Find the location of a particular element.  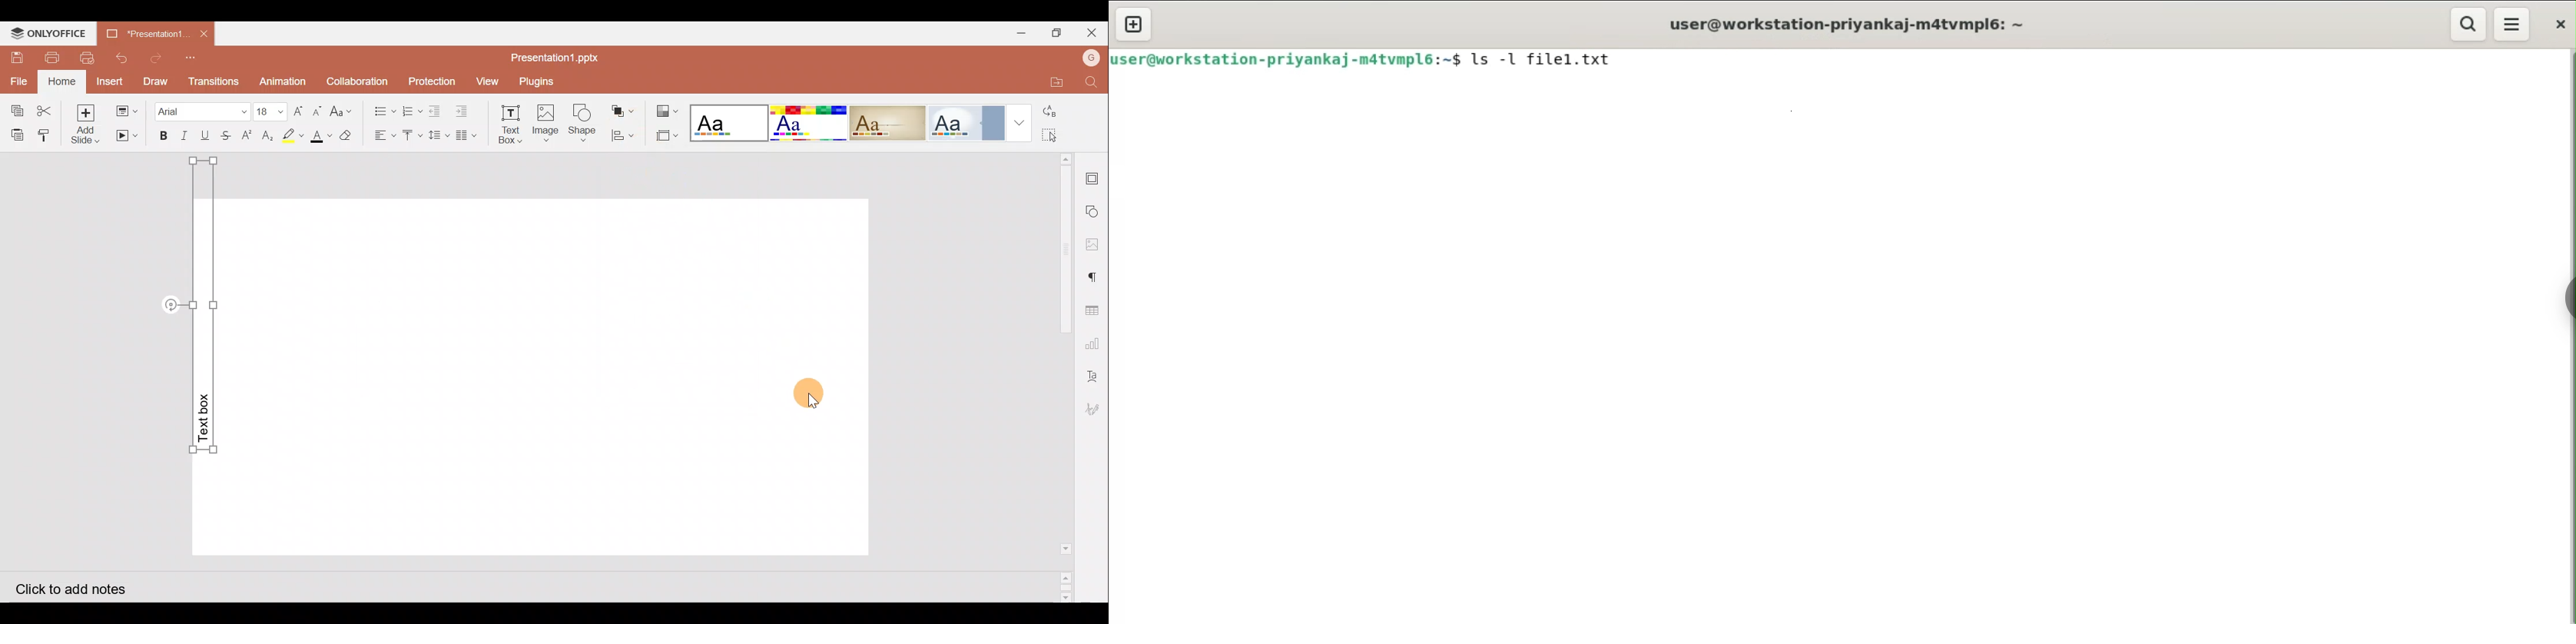

Shapes settings is located at coordinates (1095, 213).